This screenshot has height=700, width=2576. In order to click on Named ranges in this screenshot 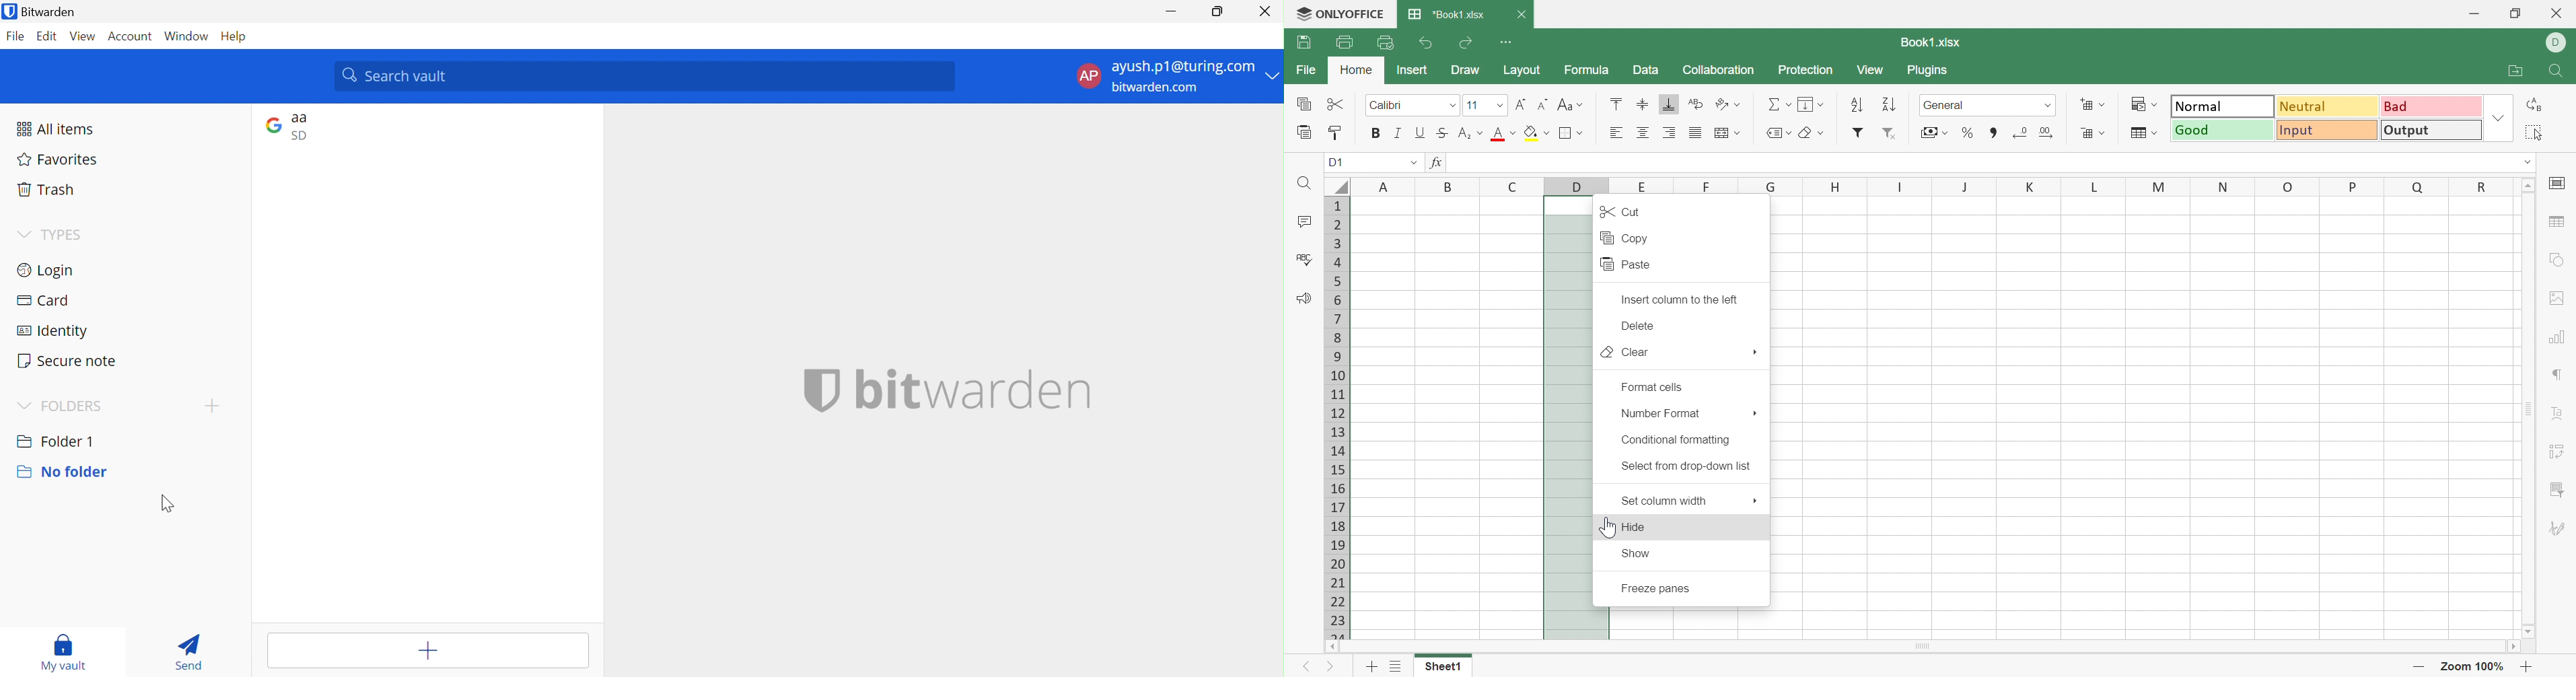, I will do `click(1773, 133)`.